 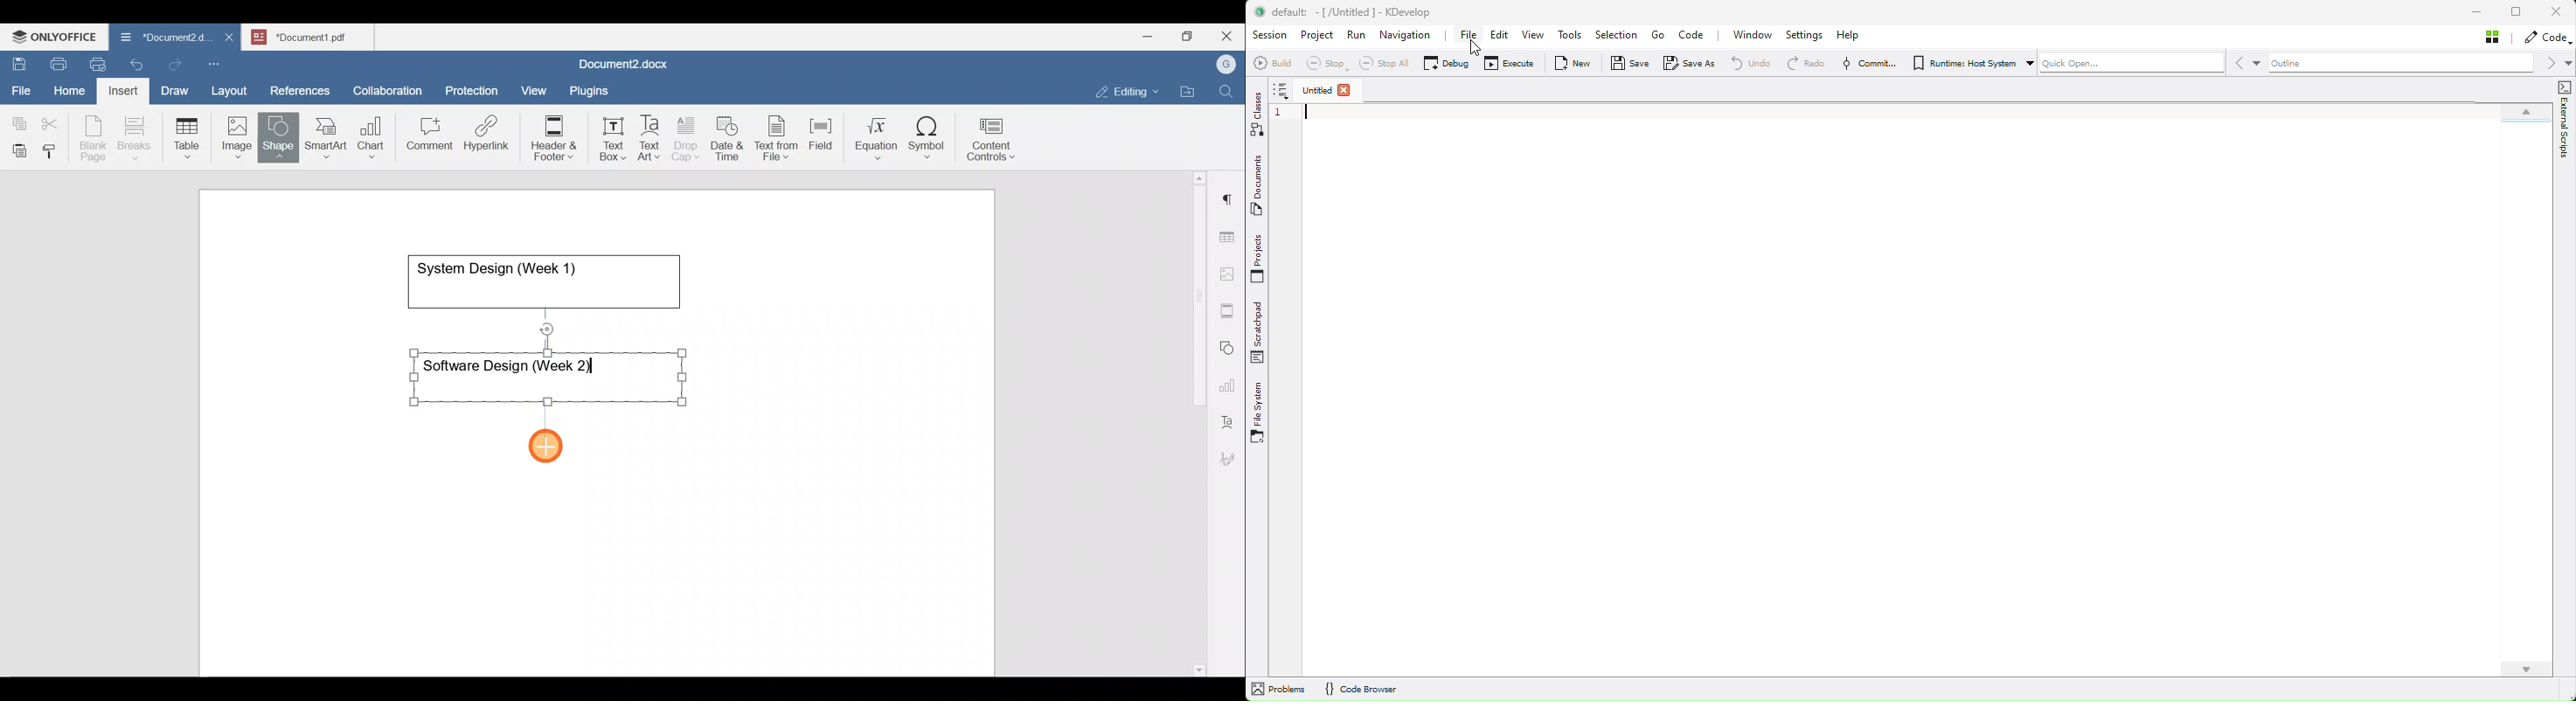 I want to click on Maximize, so click(x=1191, y=36).